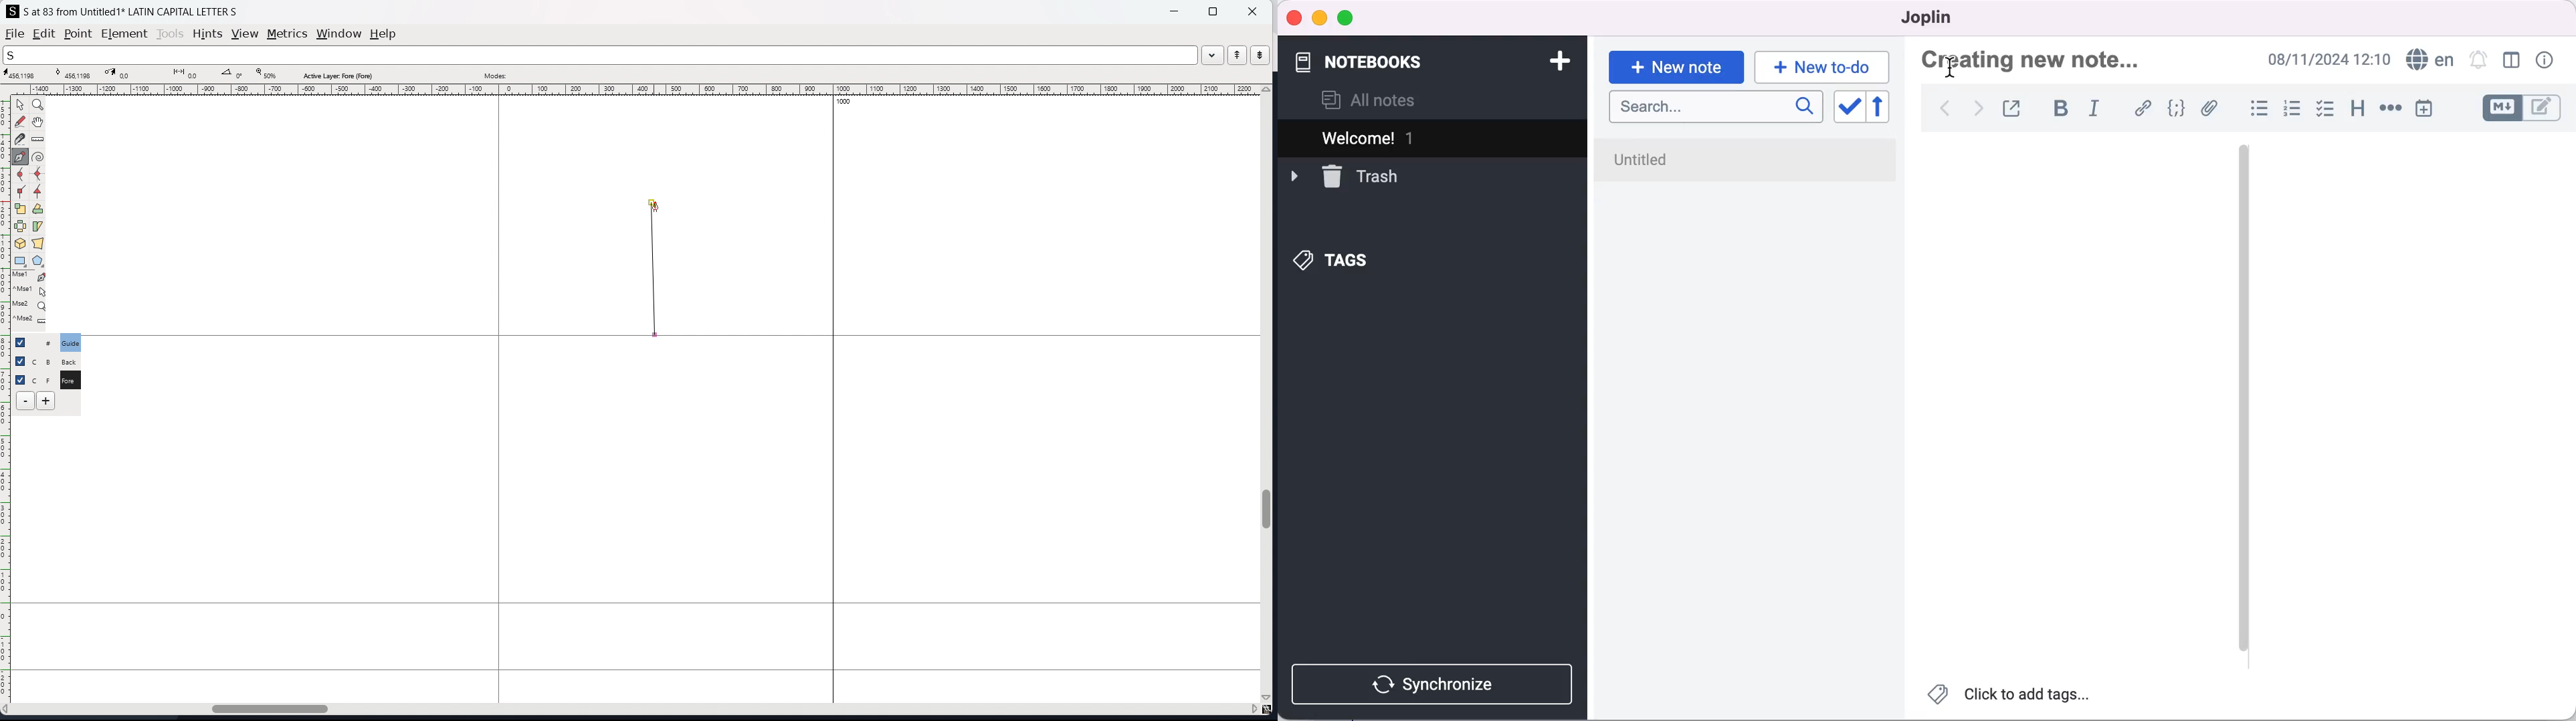  What do you see at coordinates (39, 175) in the screenshot?
I see `add a curve point always either vertically or horizontally` at bounding box center [39, 175].